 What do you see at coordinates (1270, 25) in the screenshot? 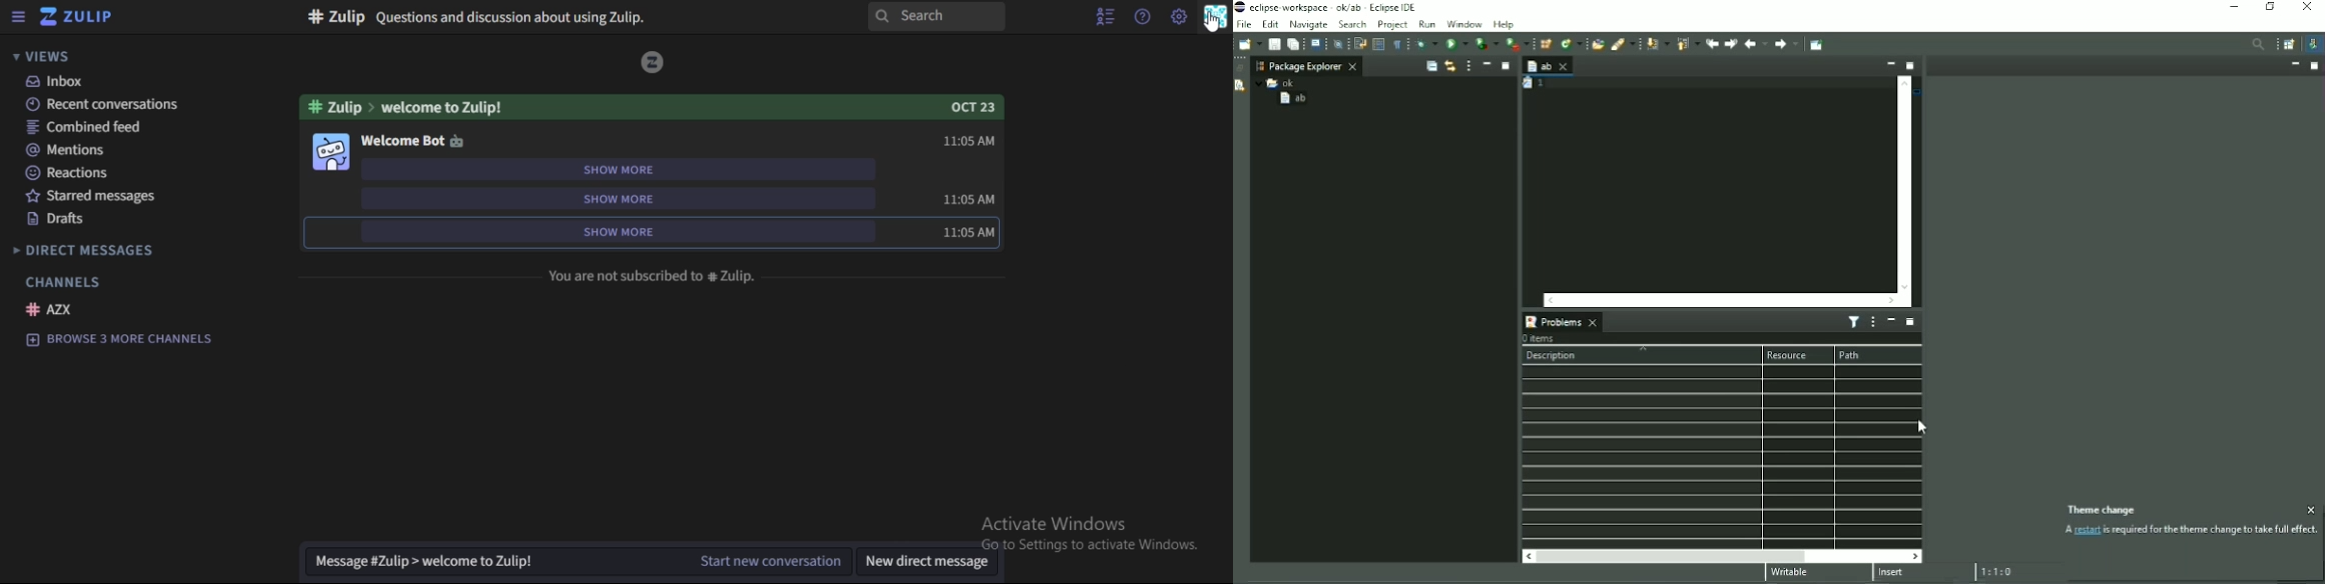
I see `Edit` at bounding box center [1270, 25].